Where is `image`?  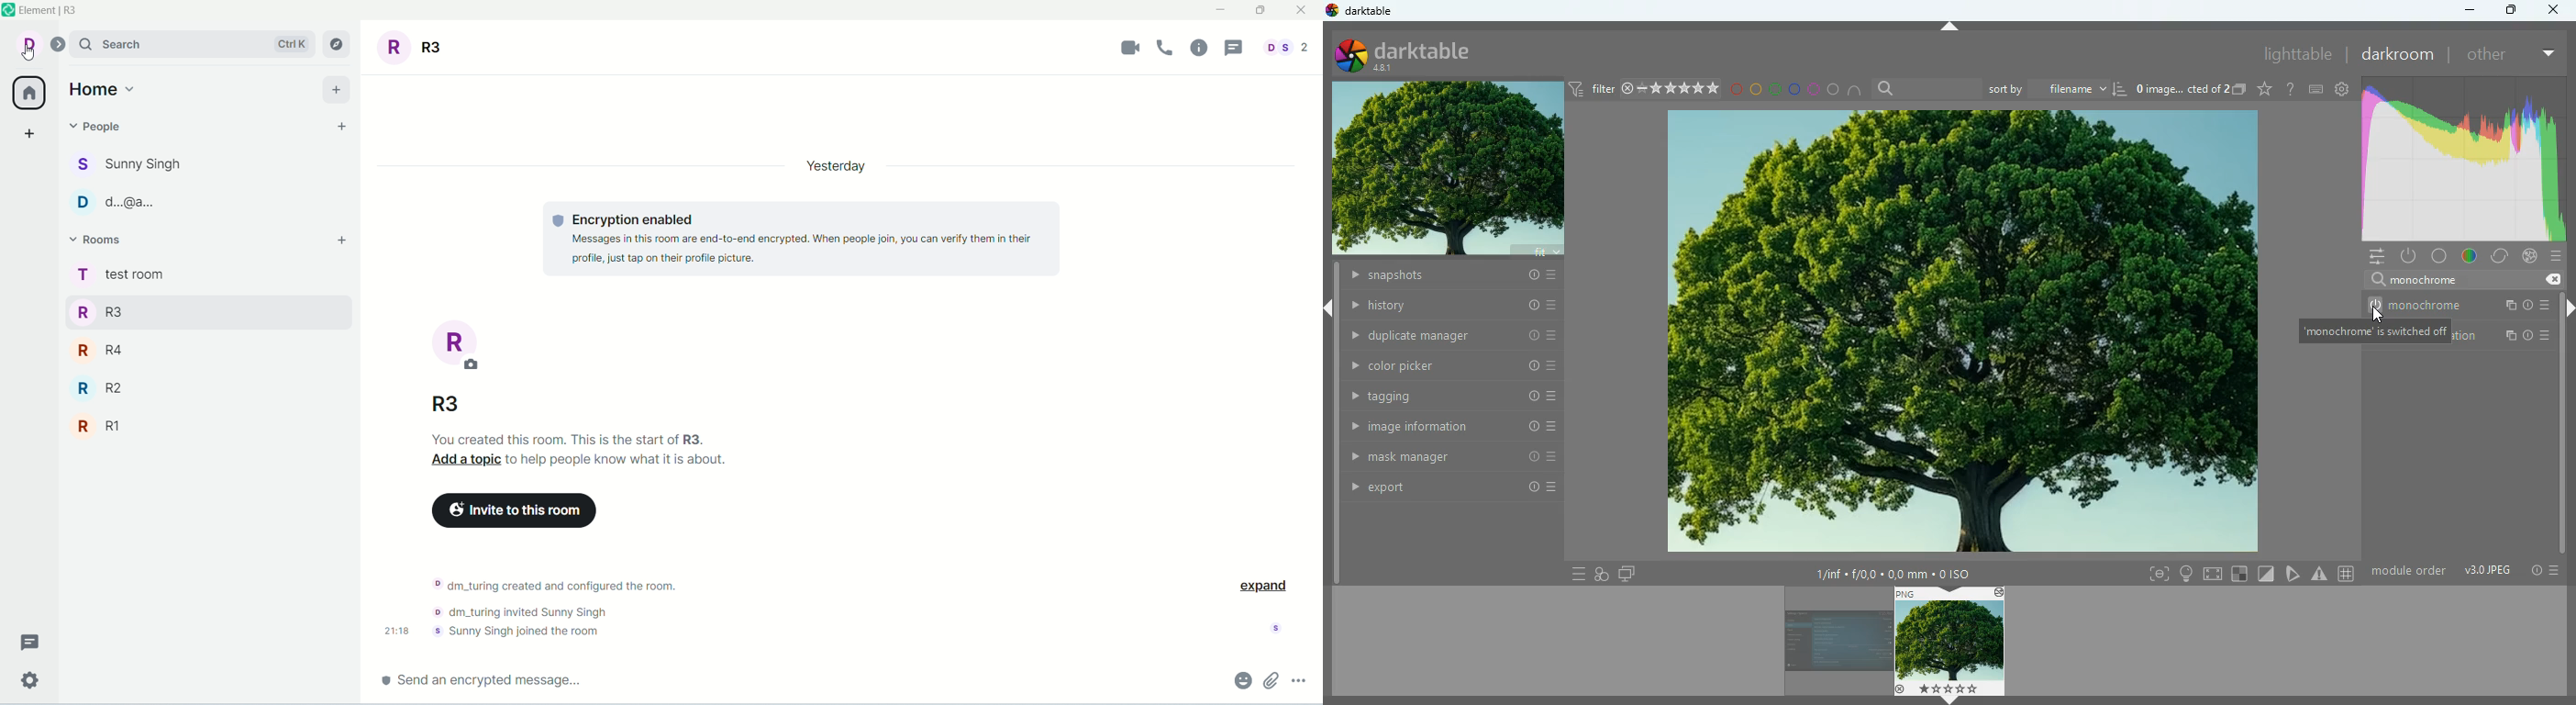 image is located at coordinates (1963, 332).